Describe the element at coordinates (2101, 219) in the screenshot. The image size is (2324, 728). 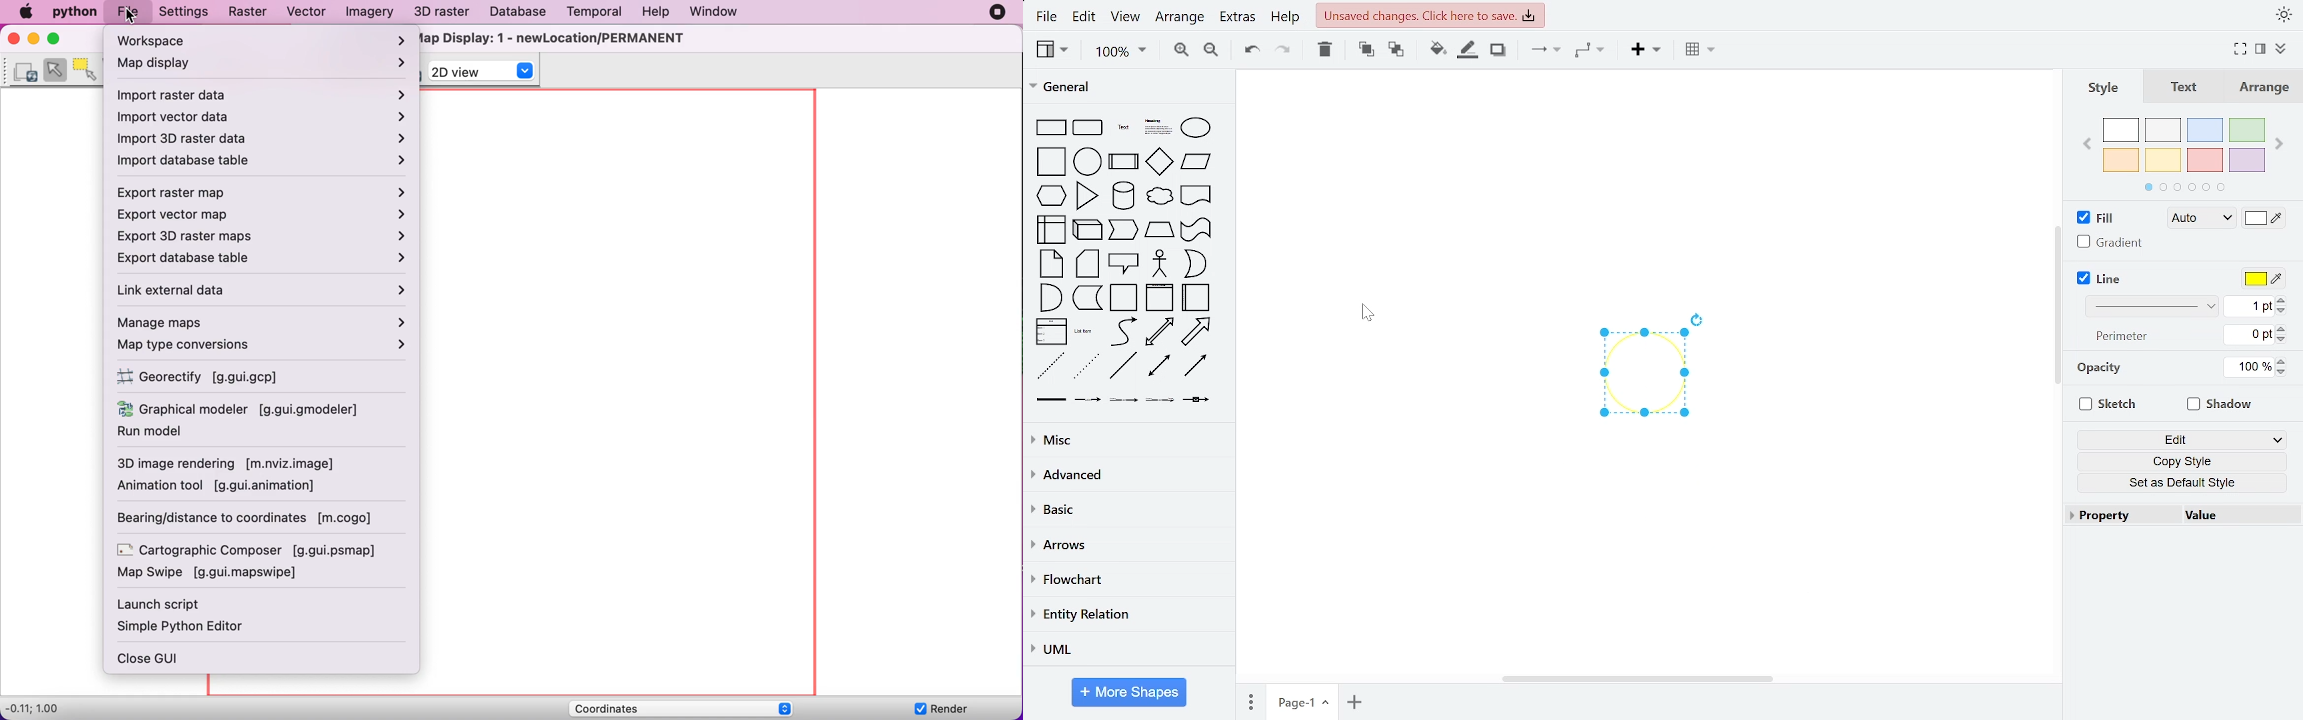
I see `fill` at that location.